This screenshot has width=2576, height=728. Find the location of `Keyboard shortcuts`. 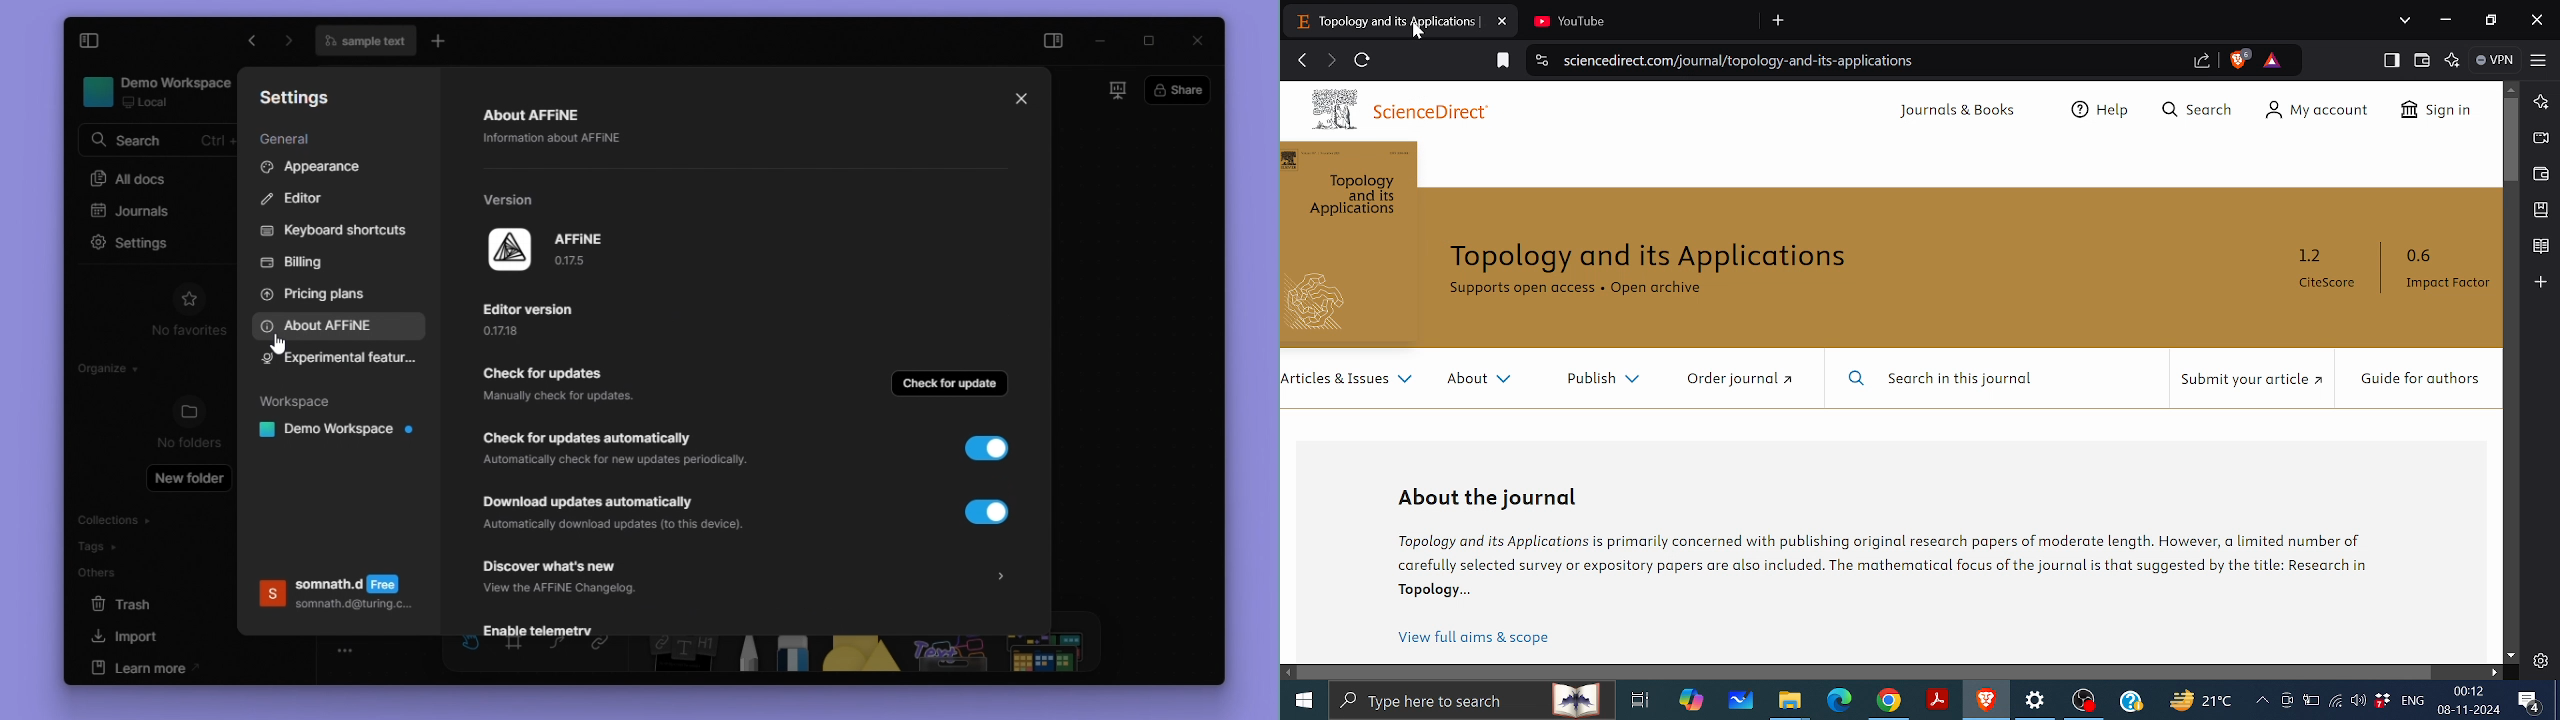

Keyboard shortcuts is located at coordinates (335, 228).